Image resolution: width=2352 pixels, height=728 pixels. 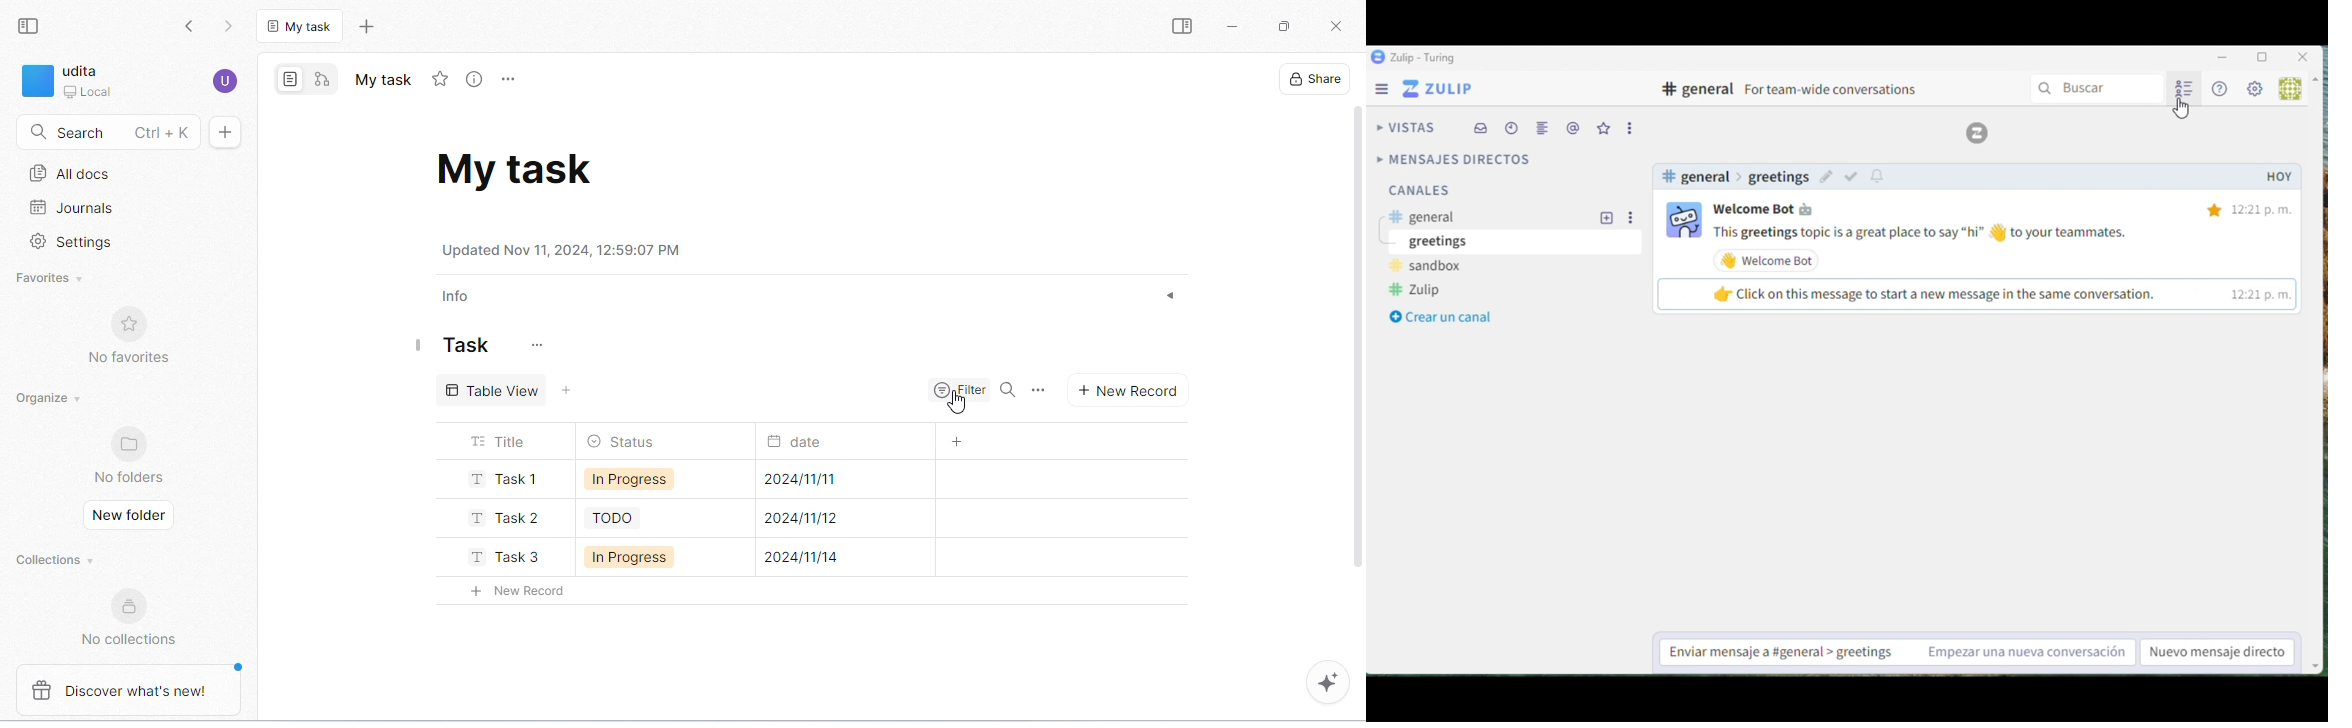 What do you see at coordinates (477, 80) in the screenshot?
I see `view info` at bounding box center [477, 80].